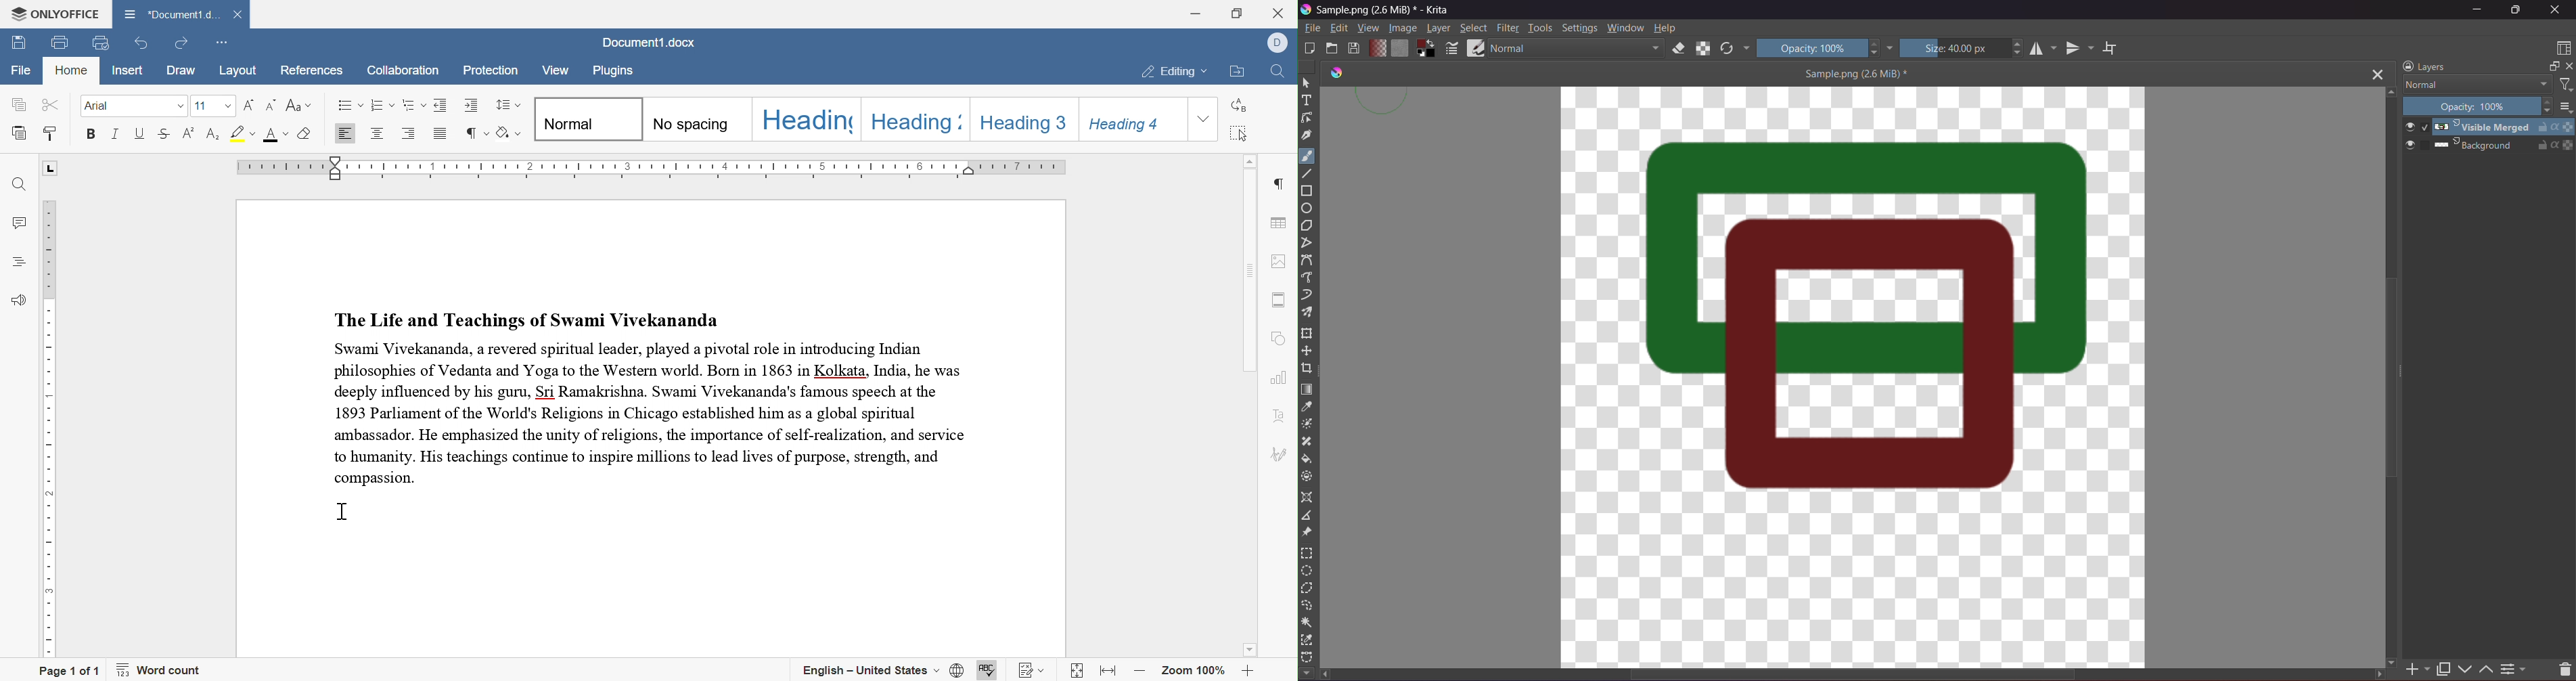  Describe the element at coordinates (179, 43) in the screenshot. I see `redo` at that location.